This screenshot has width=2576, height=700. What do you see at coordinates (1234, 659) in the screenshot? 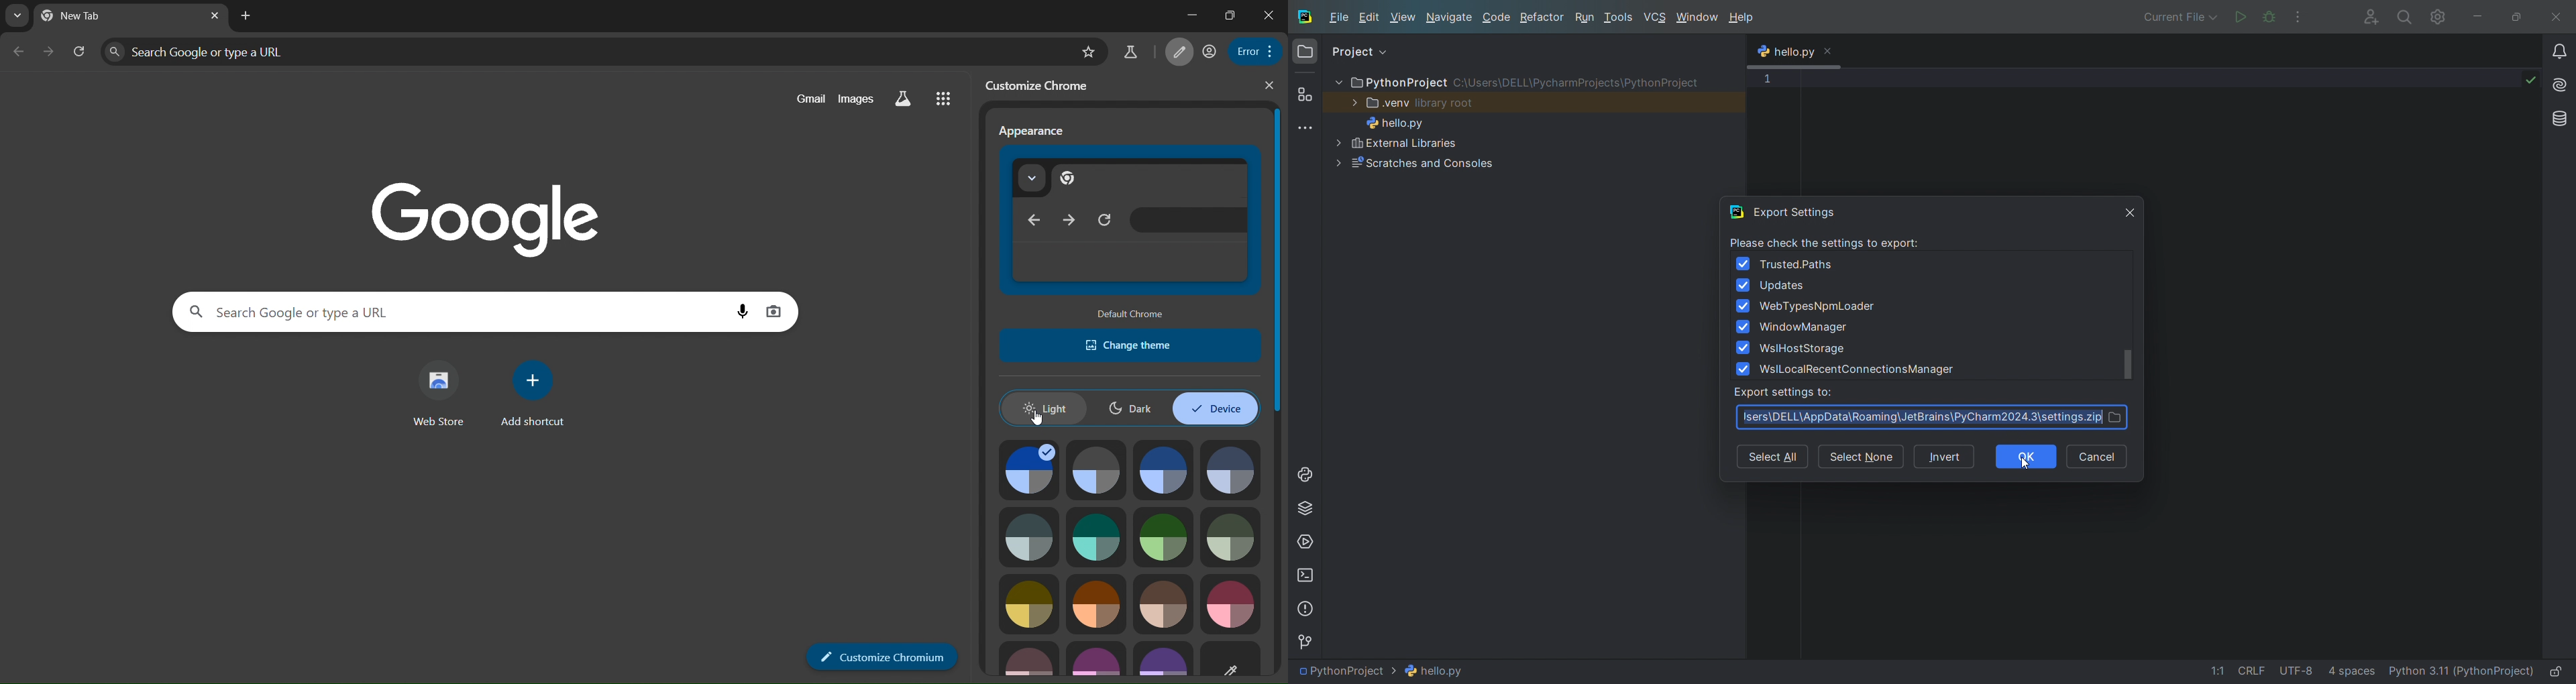
I see `image` at bounding box center [1234, 659].